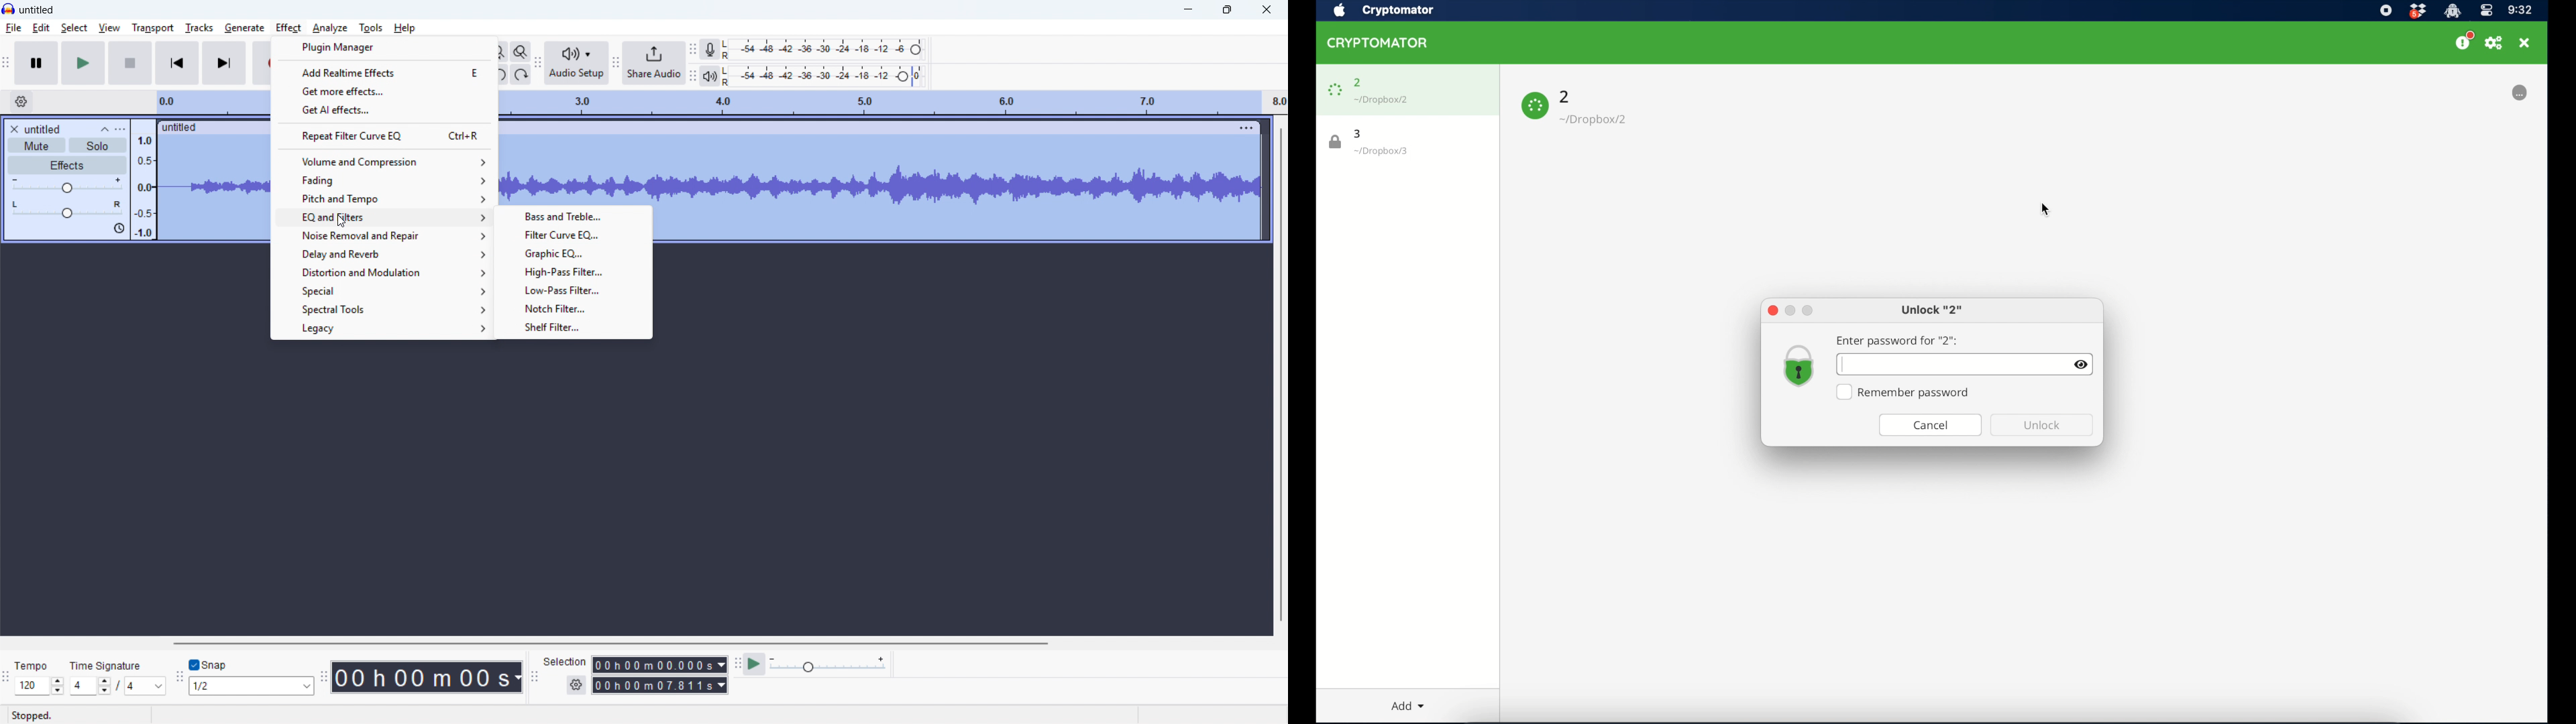 The width and height of the screenshot is (2576, 728). What do you see at coordinates (576, 63) in the screenshot?
I see `Audio setup ` at bounding box center [576, 63].